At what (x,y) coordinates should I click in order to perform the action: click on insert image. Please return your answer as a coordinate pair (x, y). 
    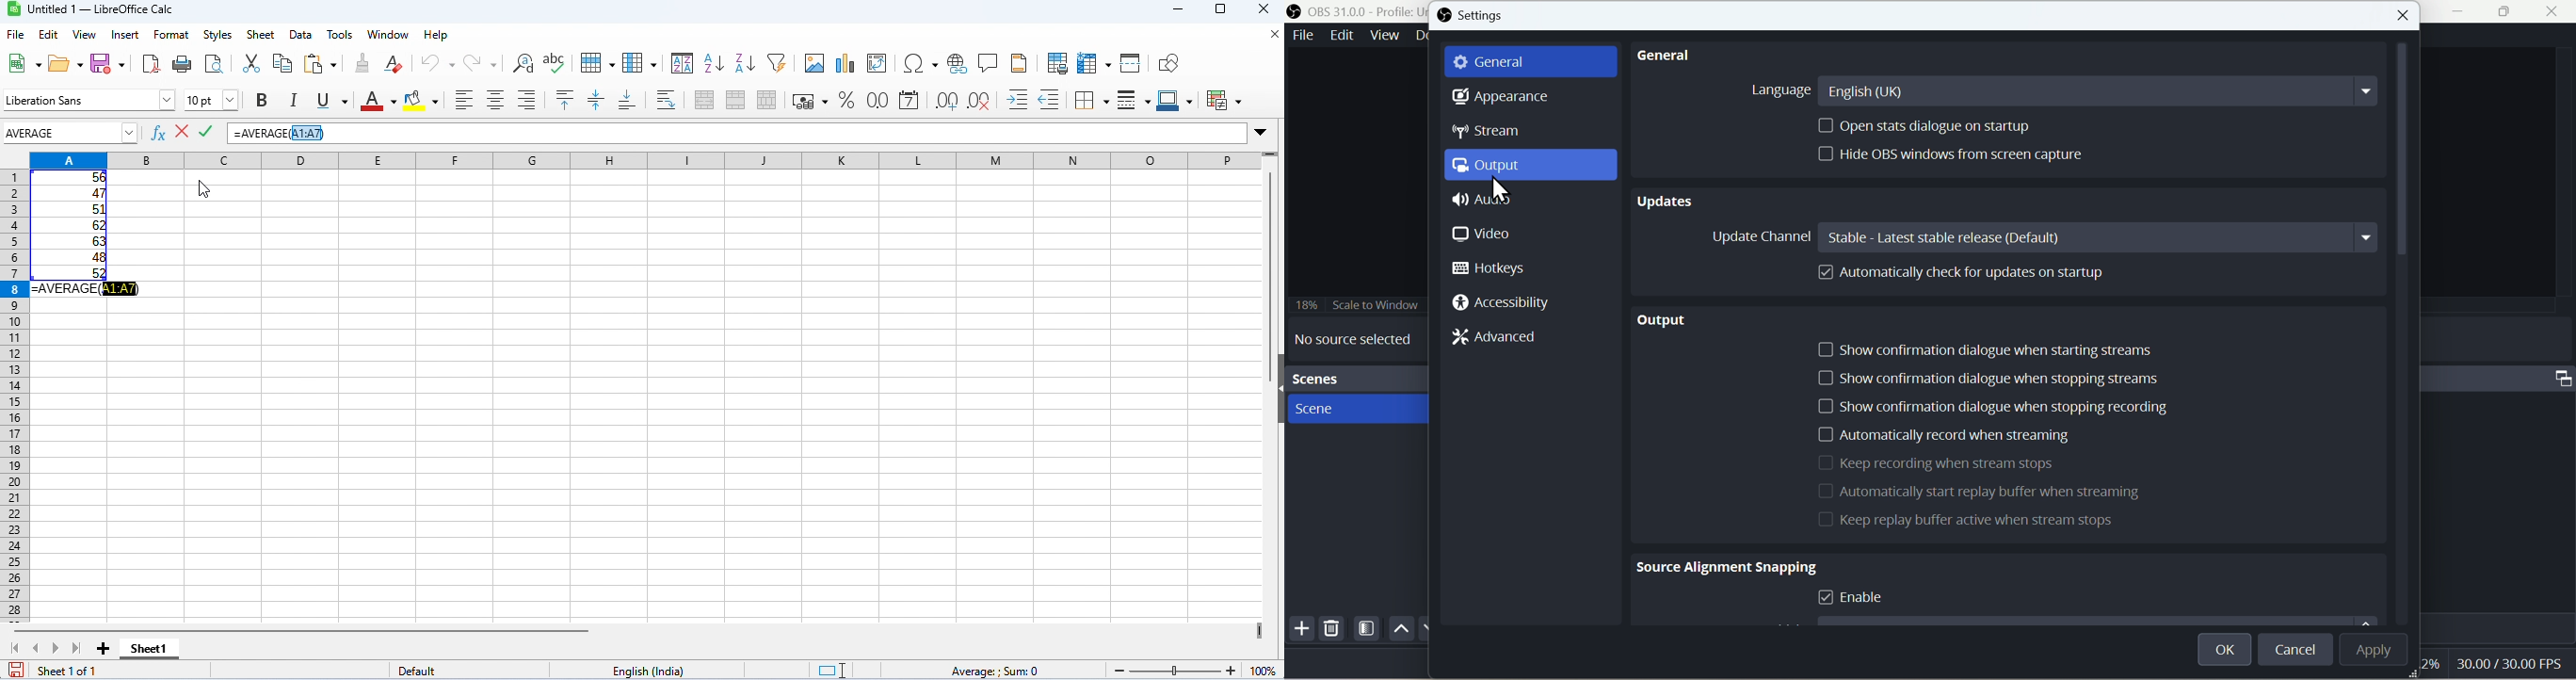
    Looking at the image, I should click on (813, 63).